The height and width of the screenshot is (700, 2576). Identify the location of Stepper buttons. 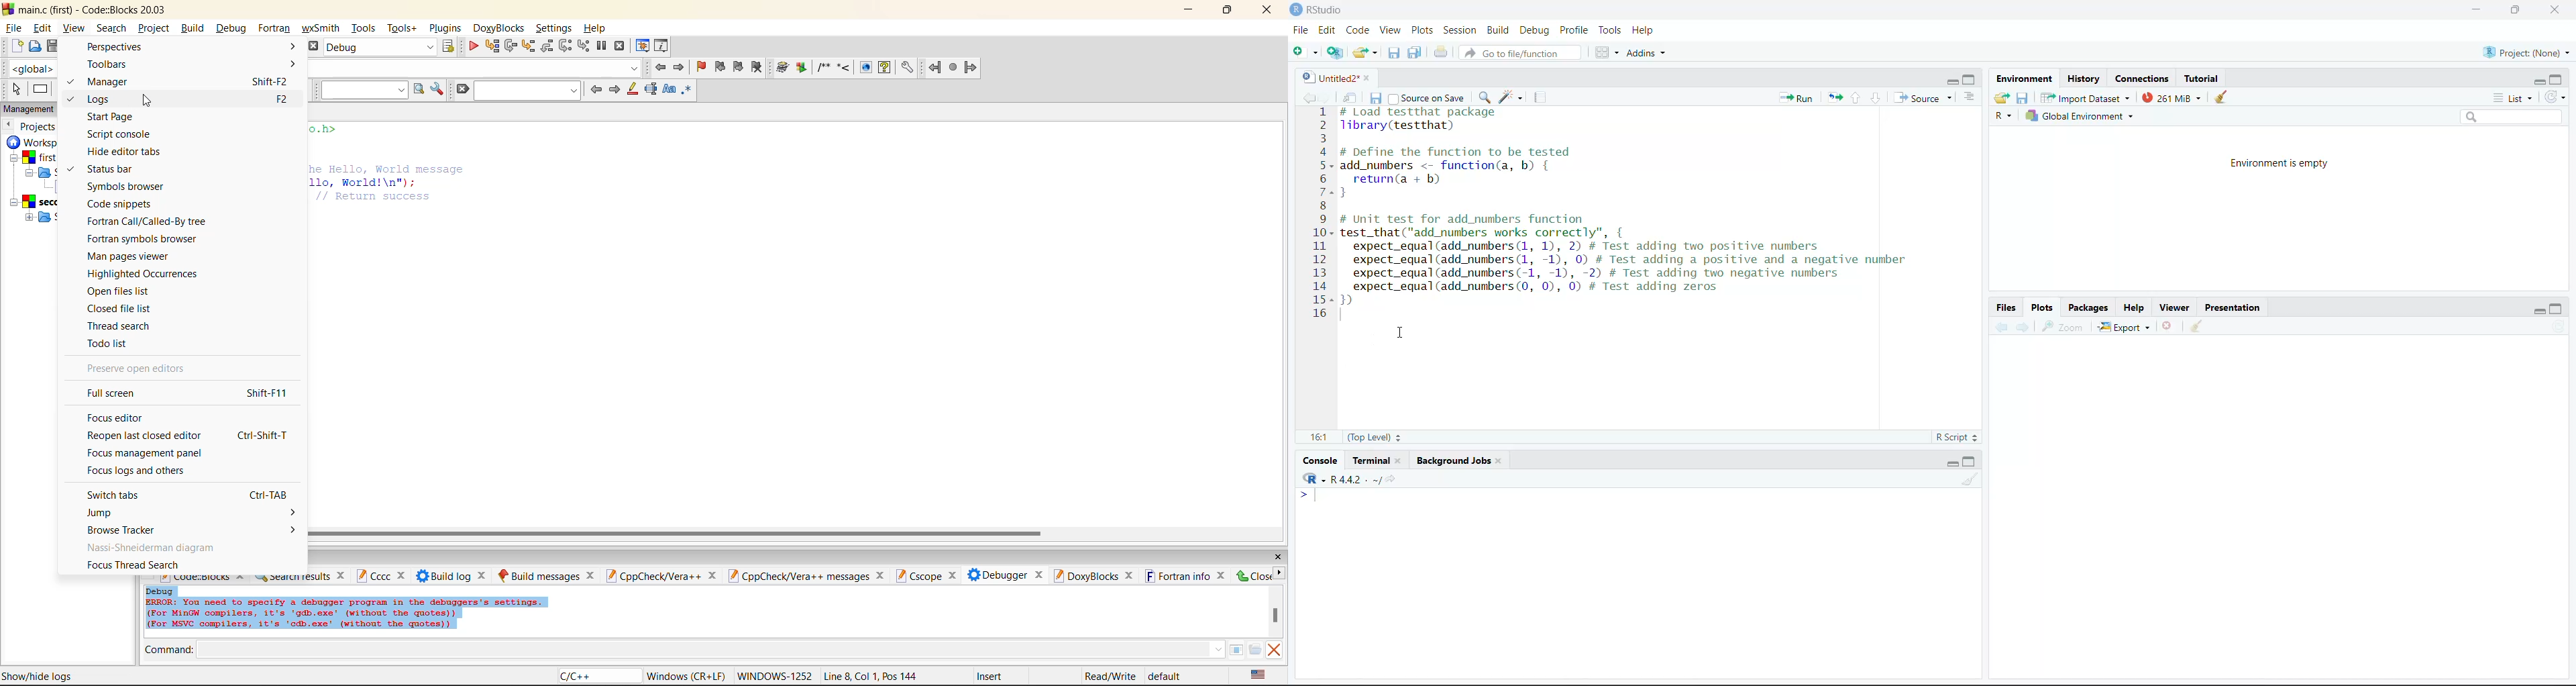
(1401, 437).